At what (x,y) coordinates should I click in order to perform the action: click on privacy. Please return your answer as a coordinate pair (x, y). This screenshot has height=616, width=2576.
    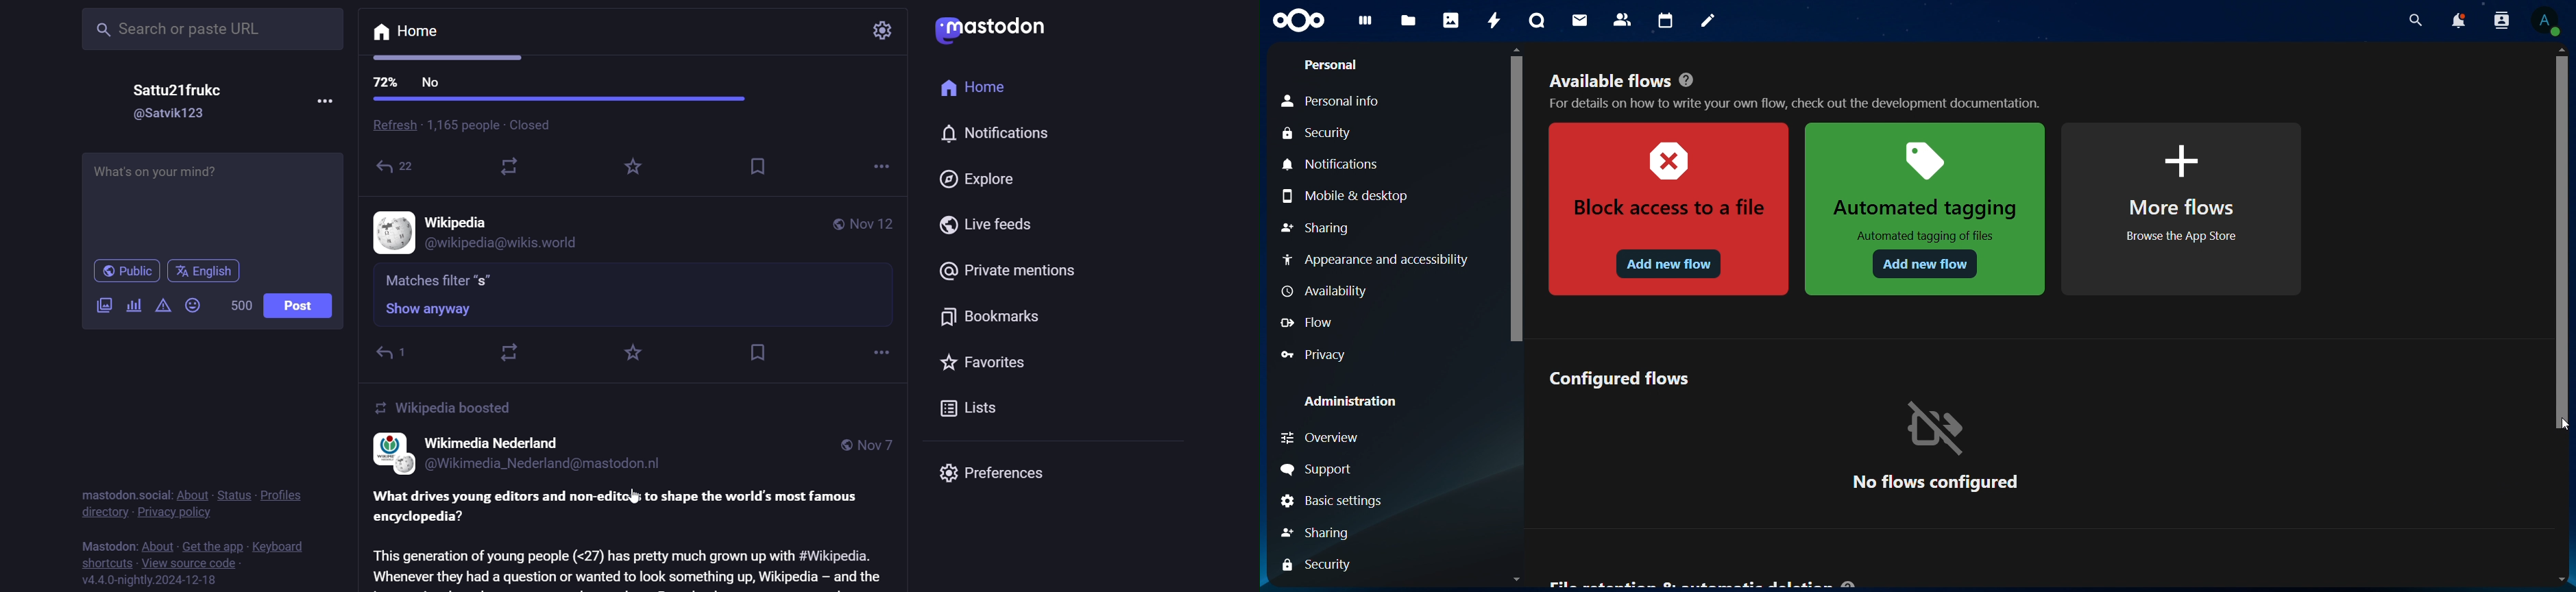
    Looking at the image, I should click on (1322, 354).